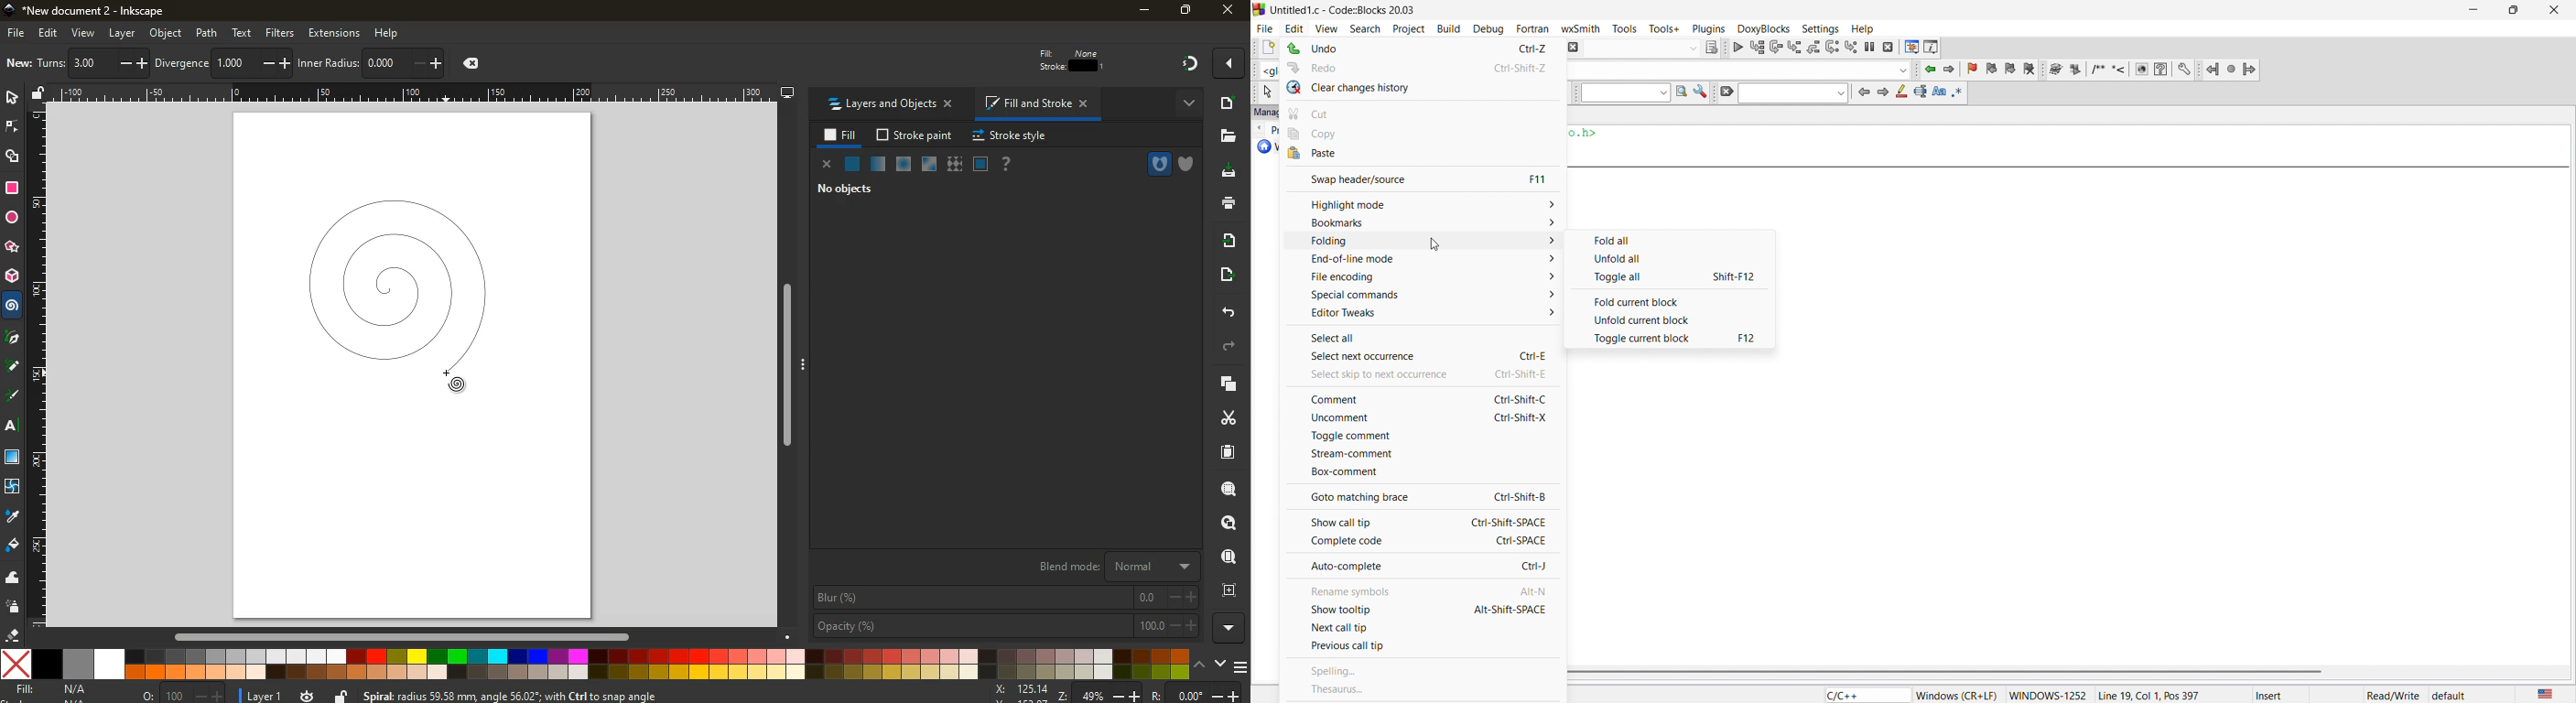  Describe the element at coordinates (1861, 28) in the screenshot. I see `help` at that location.